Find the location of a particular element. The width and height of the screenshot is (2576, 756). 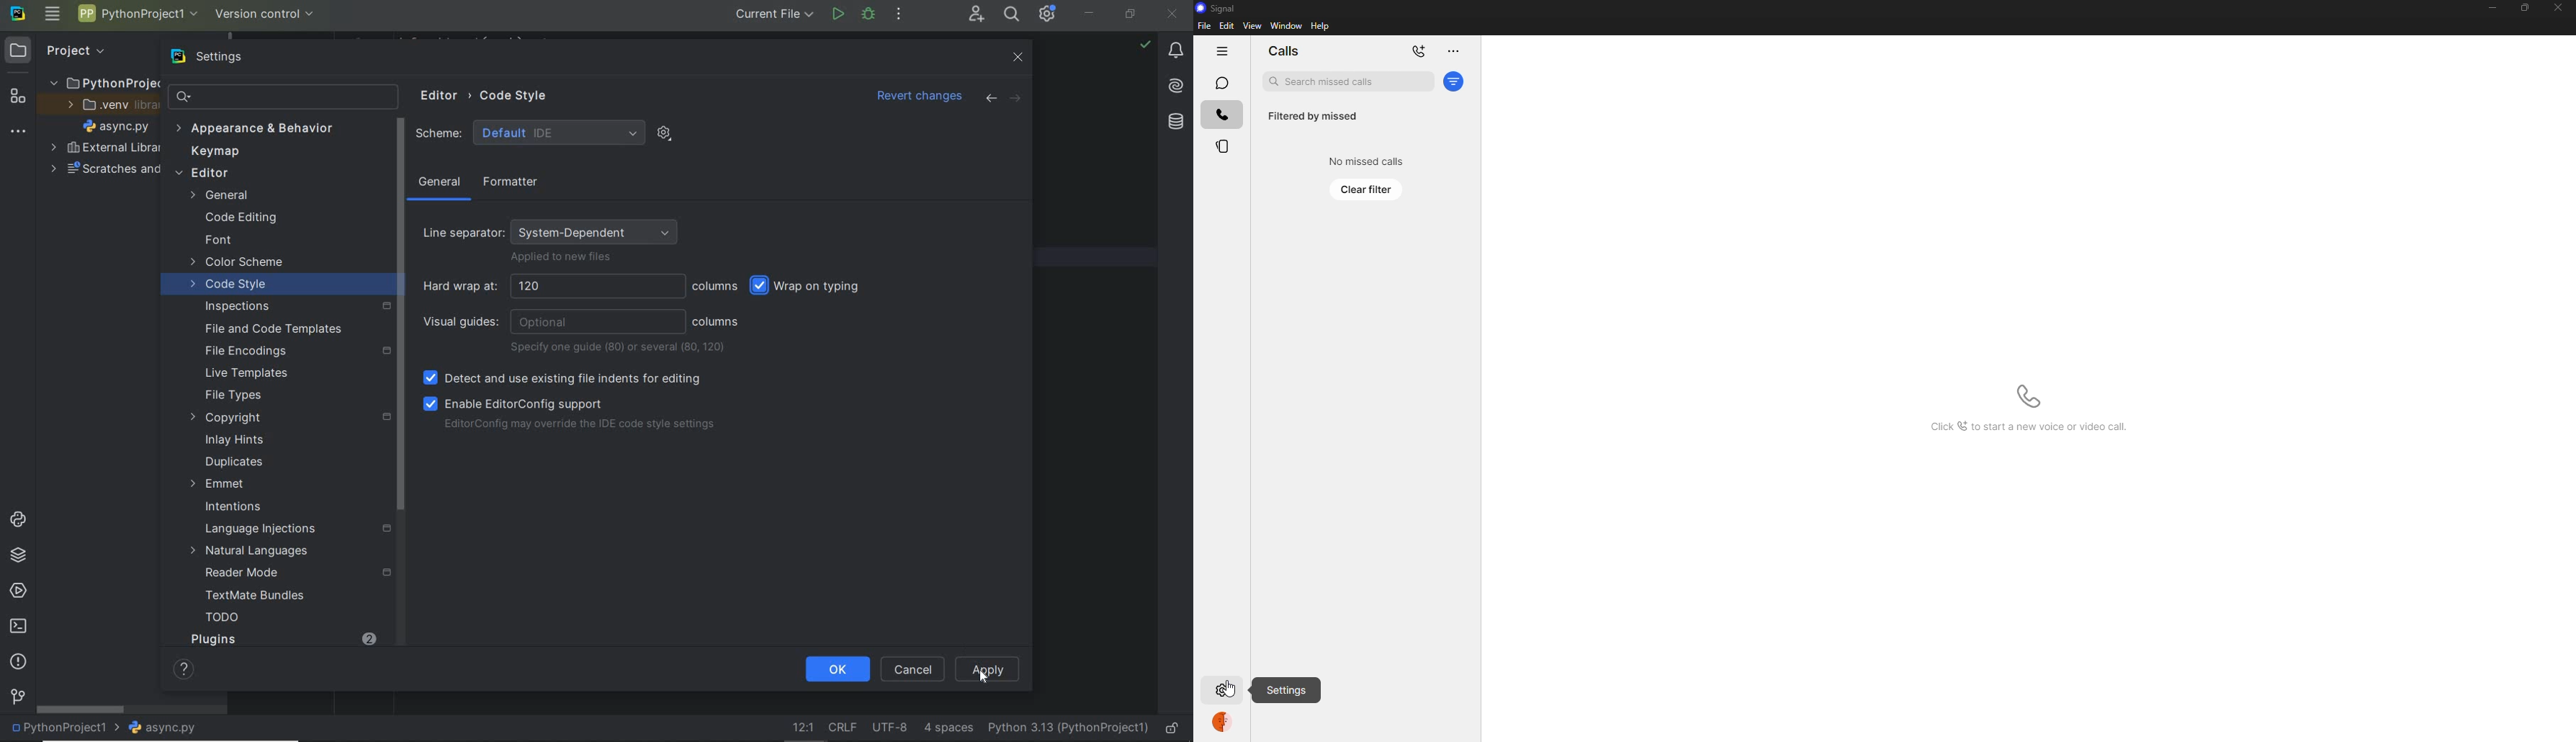

Appearance & behavior is located at coordinates (265, 129).